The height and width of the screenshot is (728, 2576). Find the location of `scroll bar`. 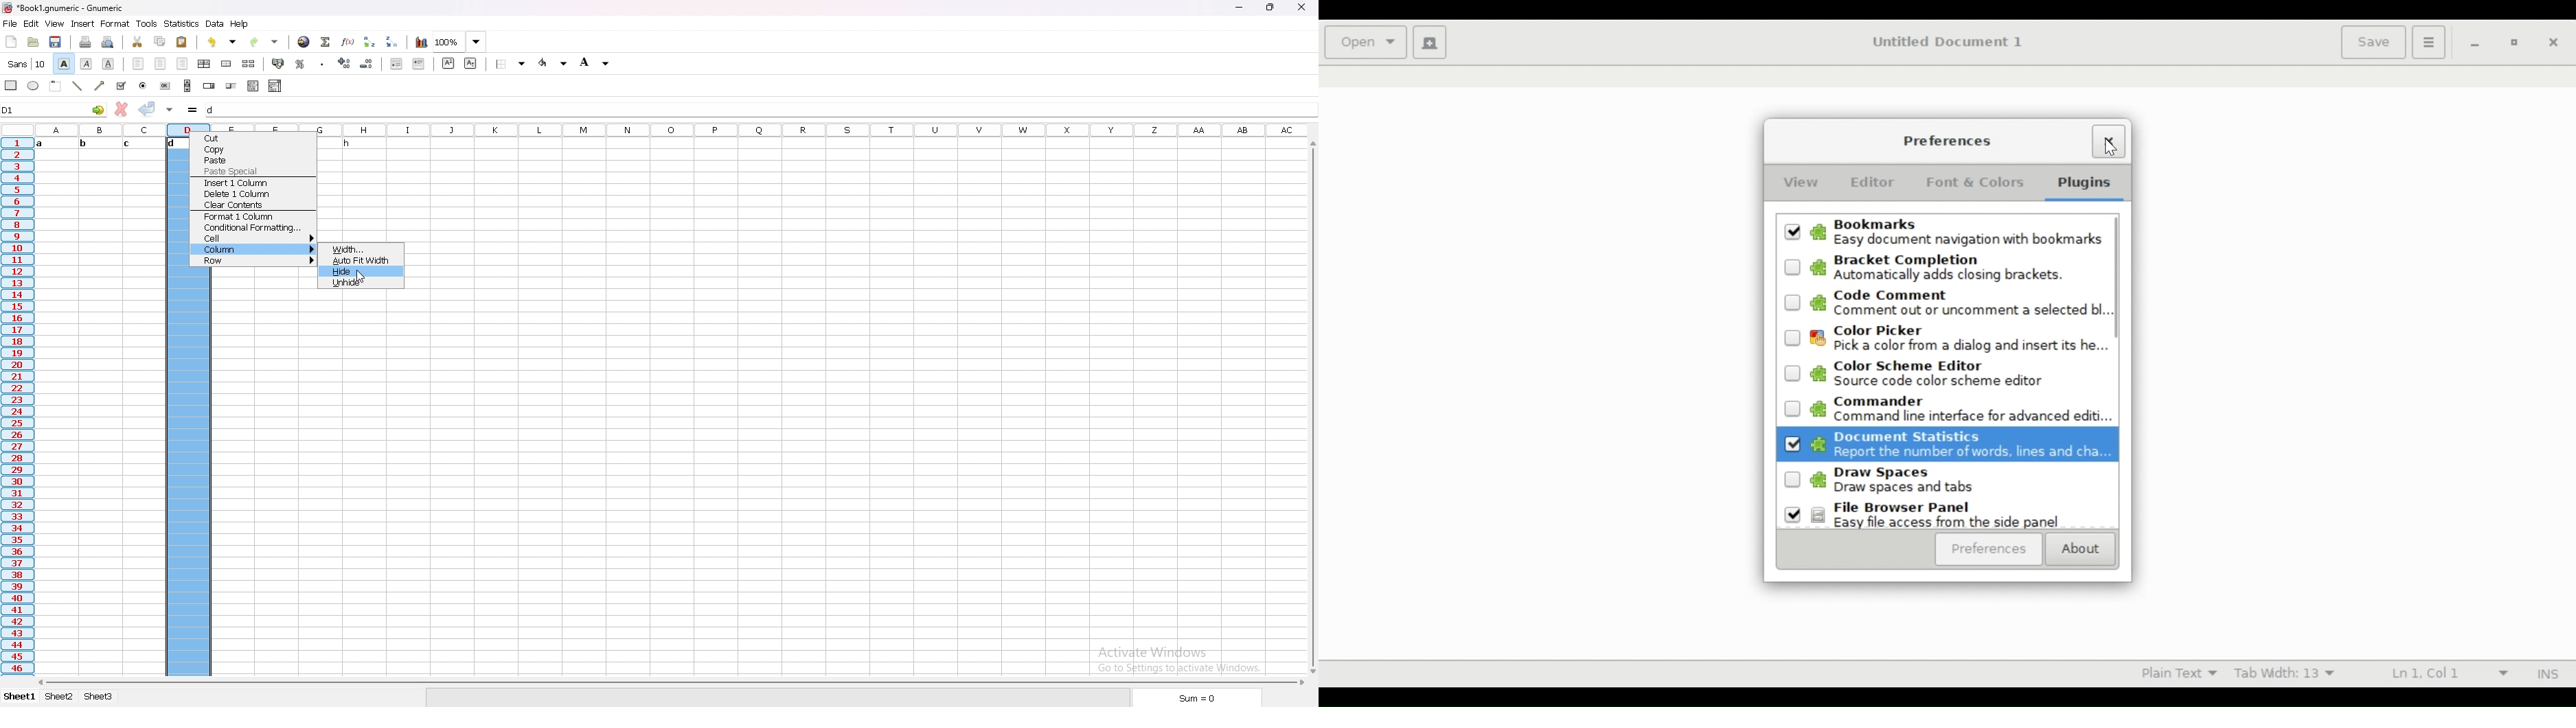

scroll bar is located at coordinates (670, 683).